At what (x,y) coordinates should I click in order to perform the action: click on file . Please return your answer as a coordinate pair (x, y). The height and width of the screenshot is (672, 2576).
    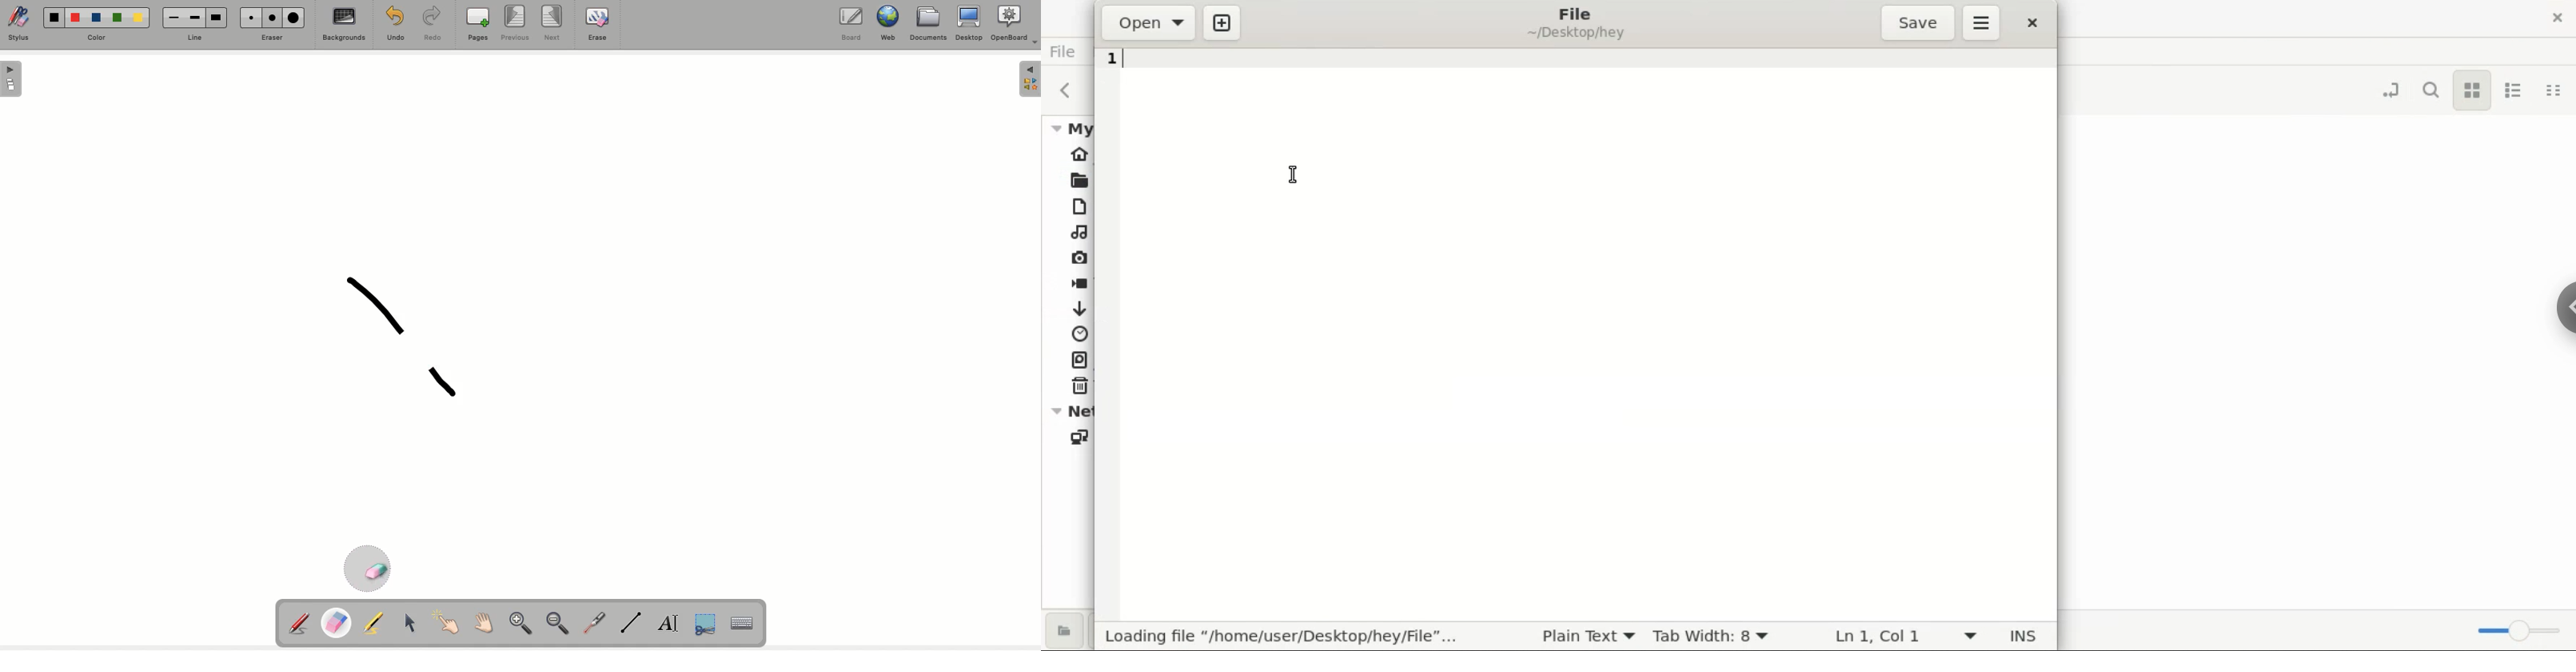
    Looking at the image, I should click on (1575, 24).